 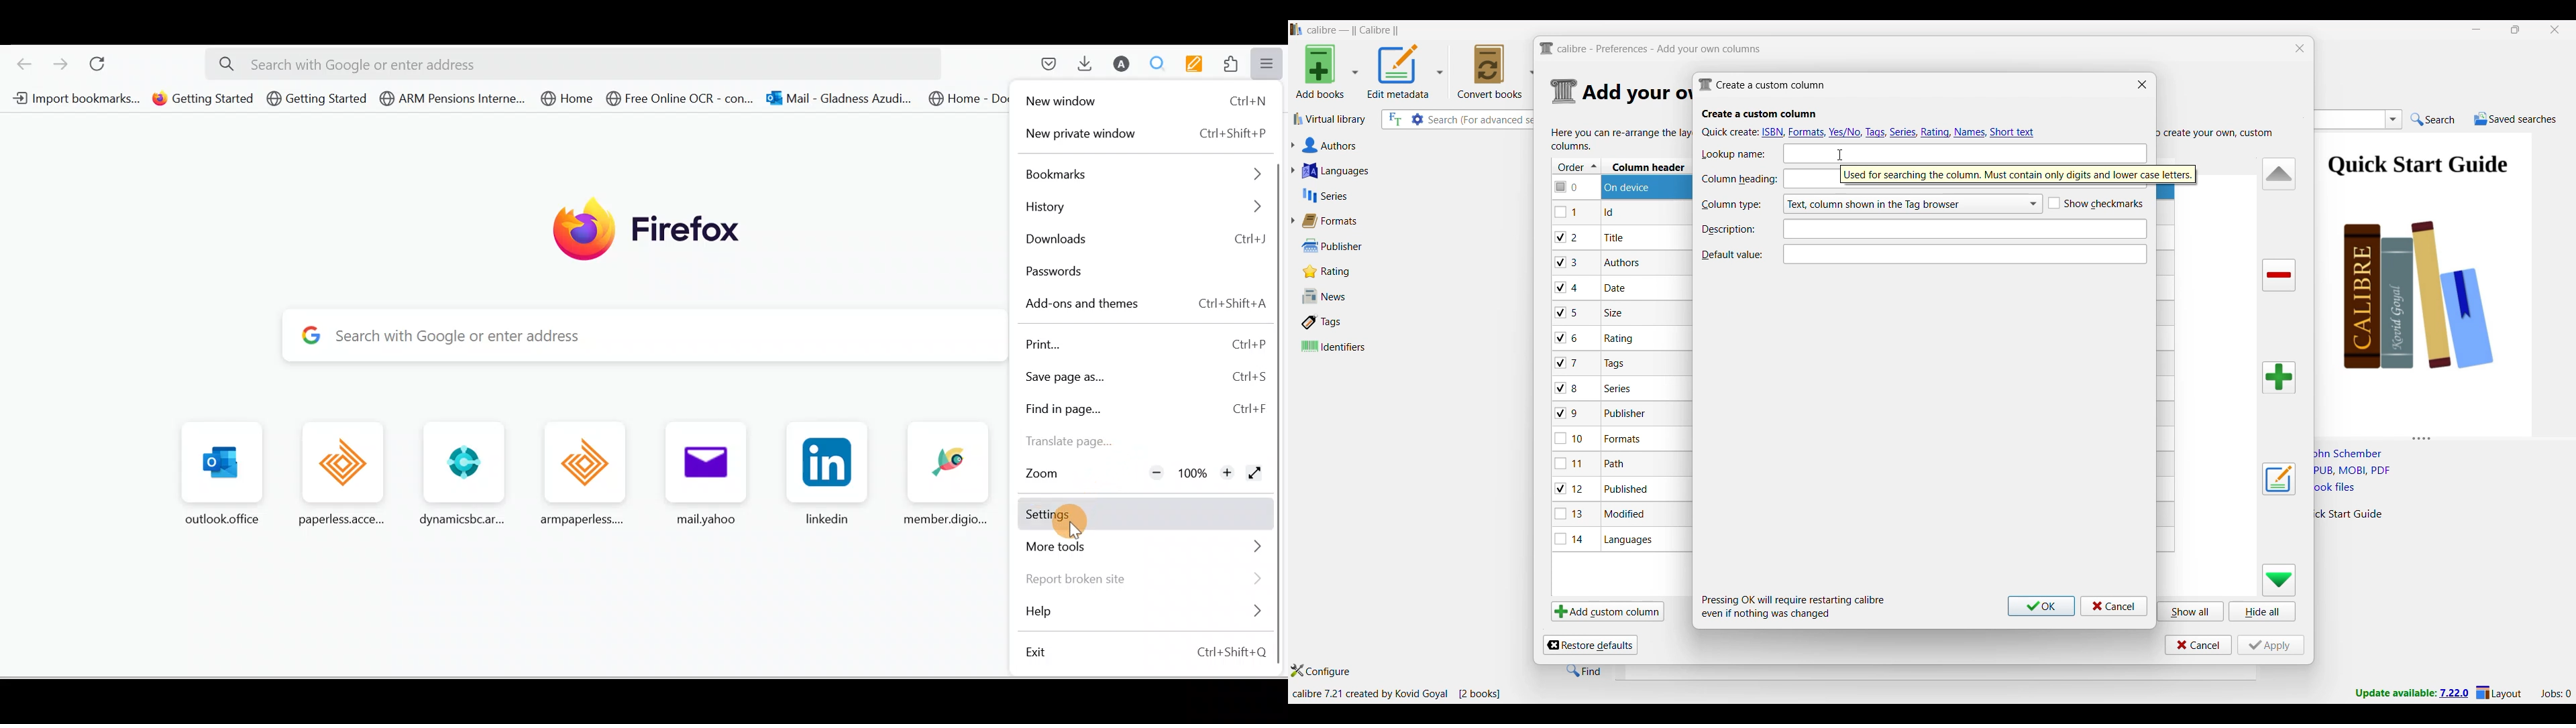 I want to click on Save to pocket, so click(x=1044, y=64).